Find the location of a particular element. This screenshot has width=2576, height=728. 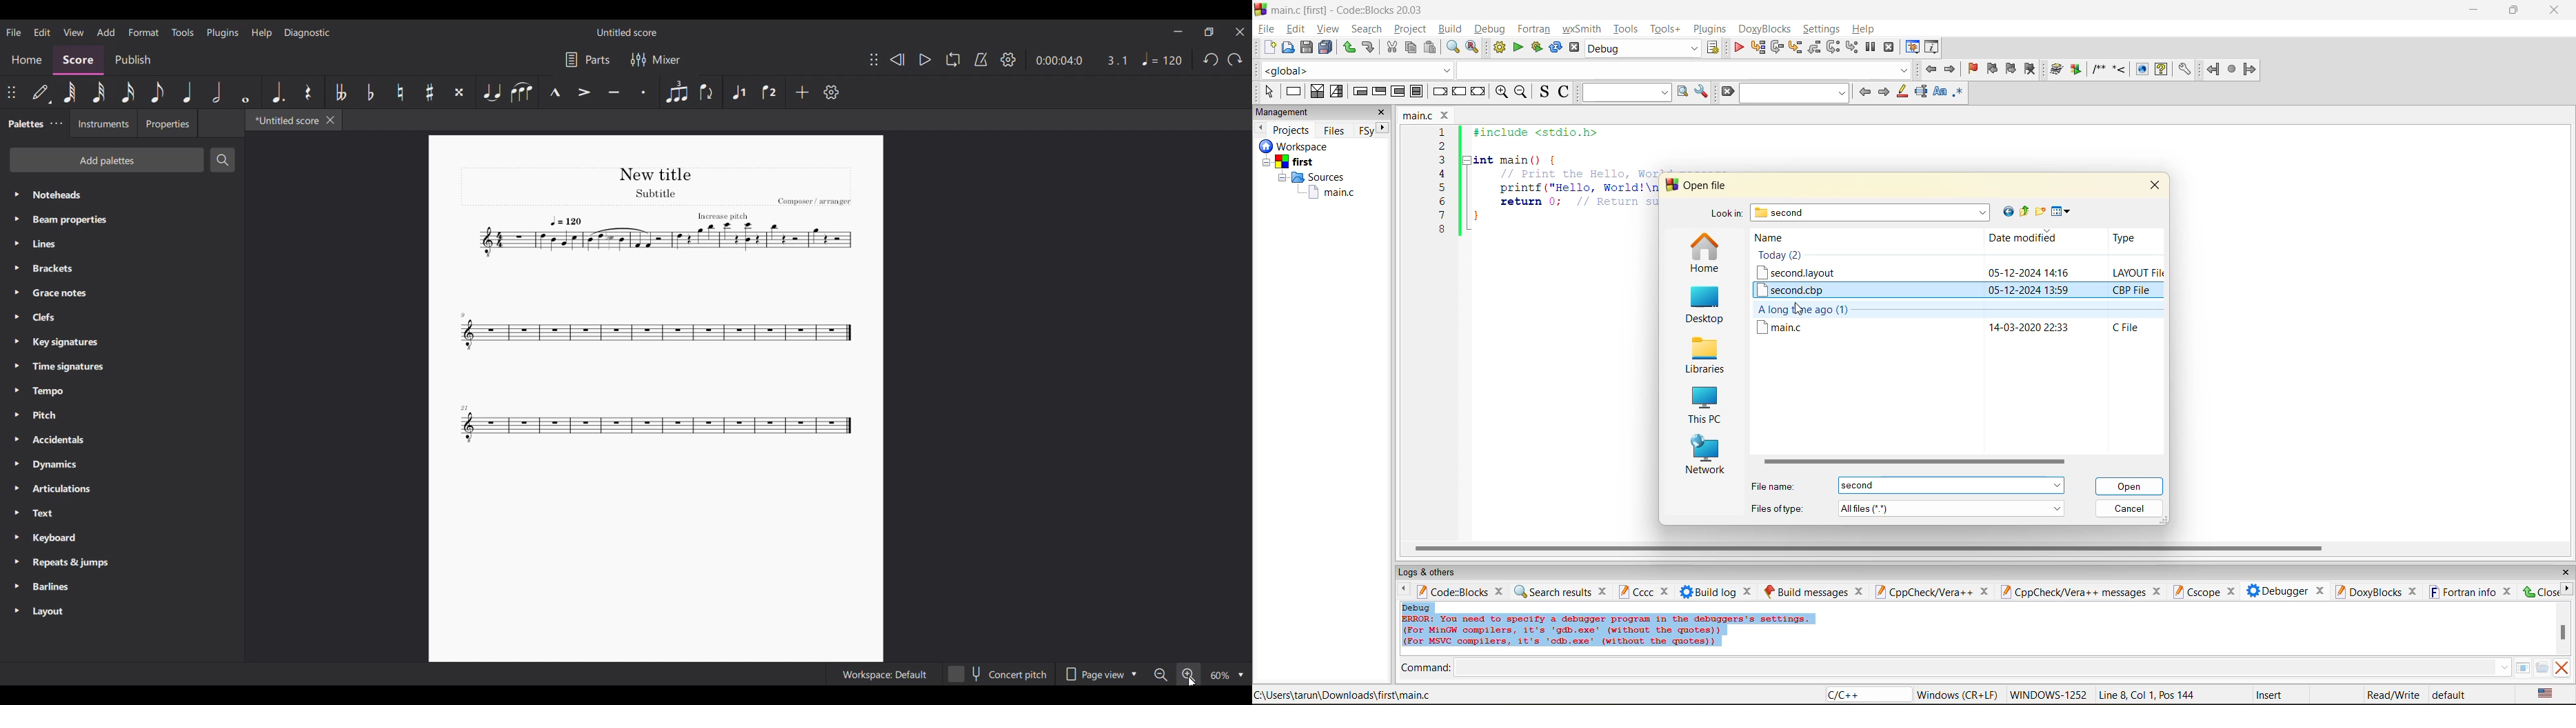

Help menu is located at coordinates (262, 33).